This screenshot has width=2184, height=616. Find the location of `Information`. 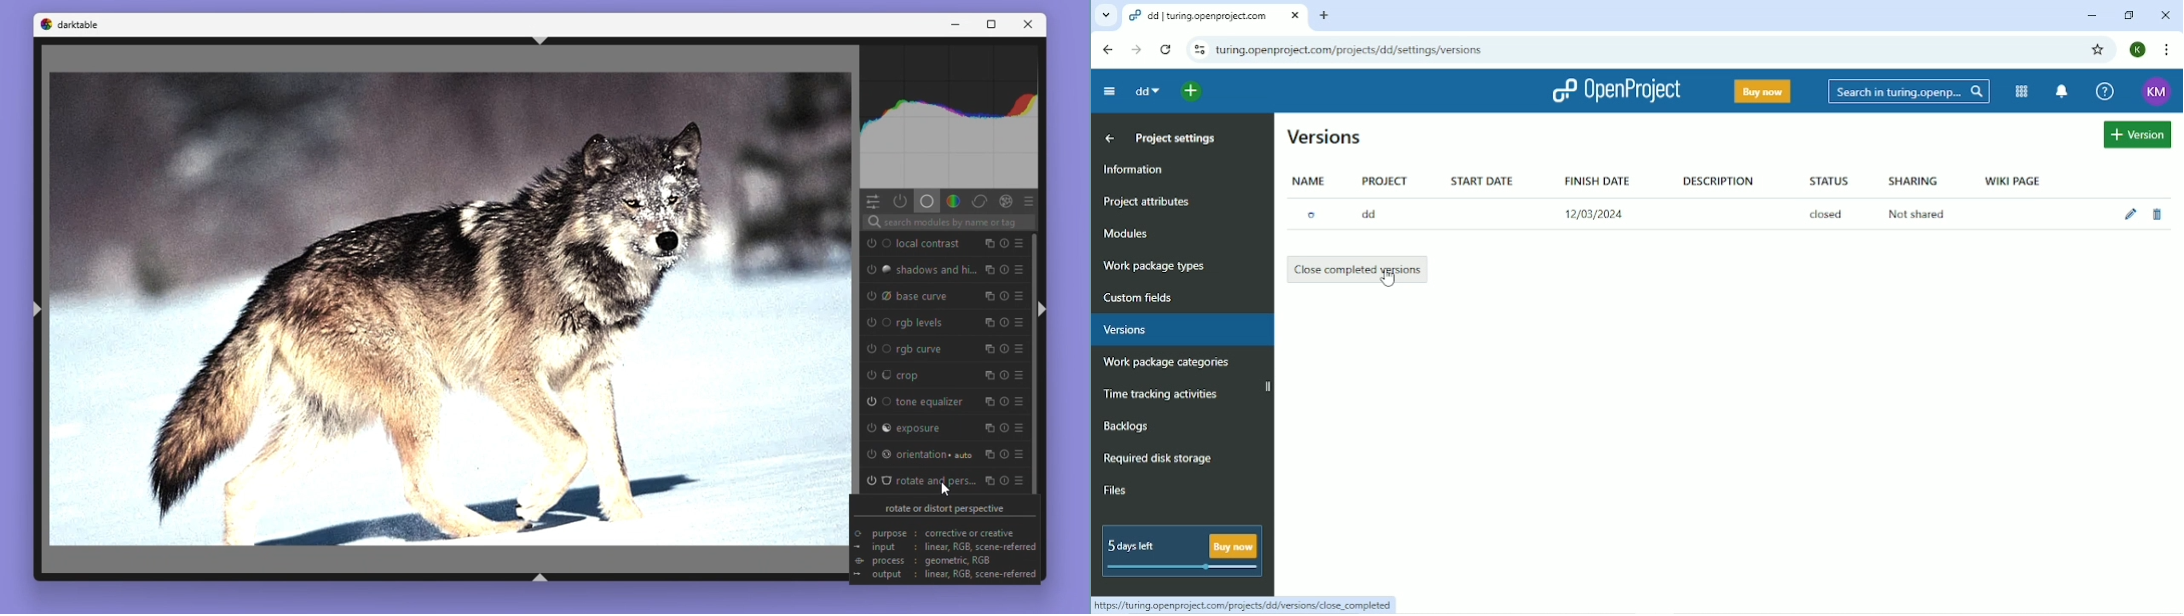

Information is located at coordinates (1136, 170).